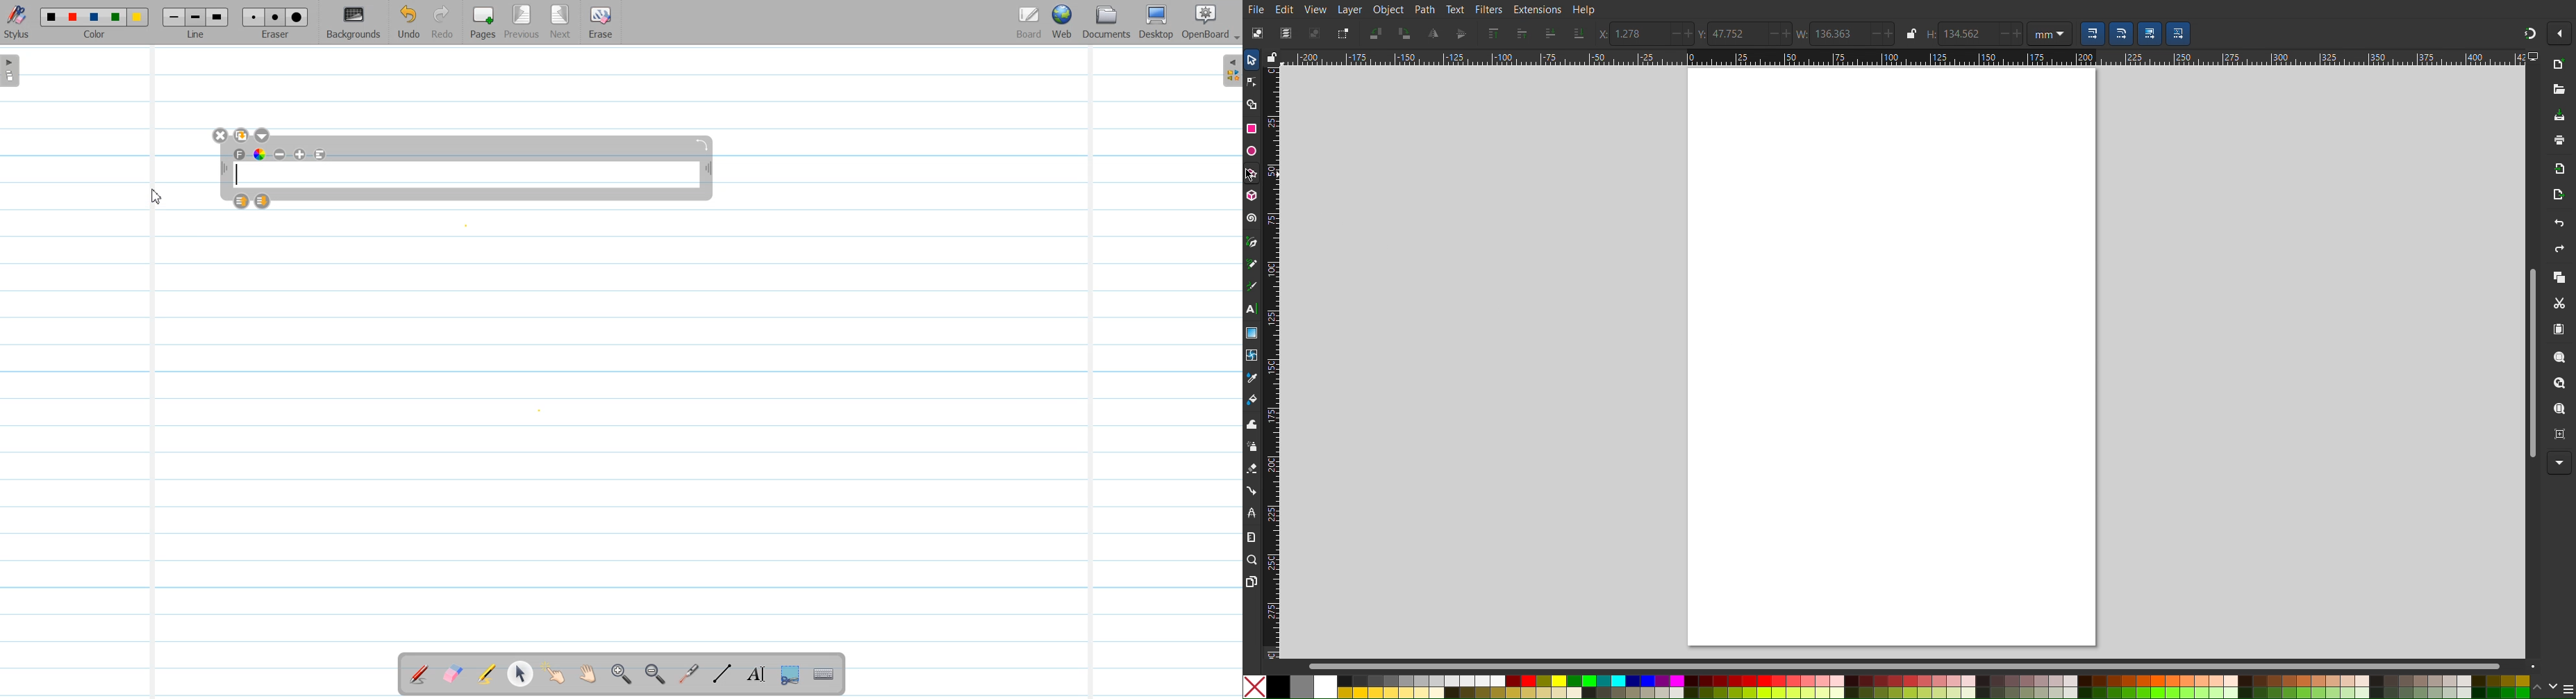 The width and height of the screenshot is (2576, 700). What do you see at coordinates (1343, 34) in the screenshot?
I see `Toggle Selection Box` at bounding box center [1343, 34].